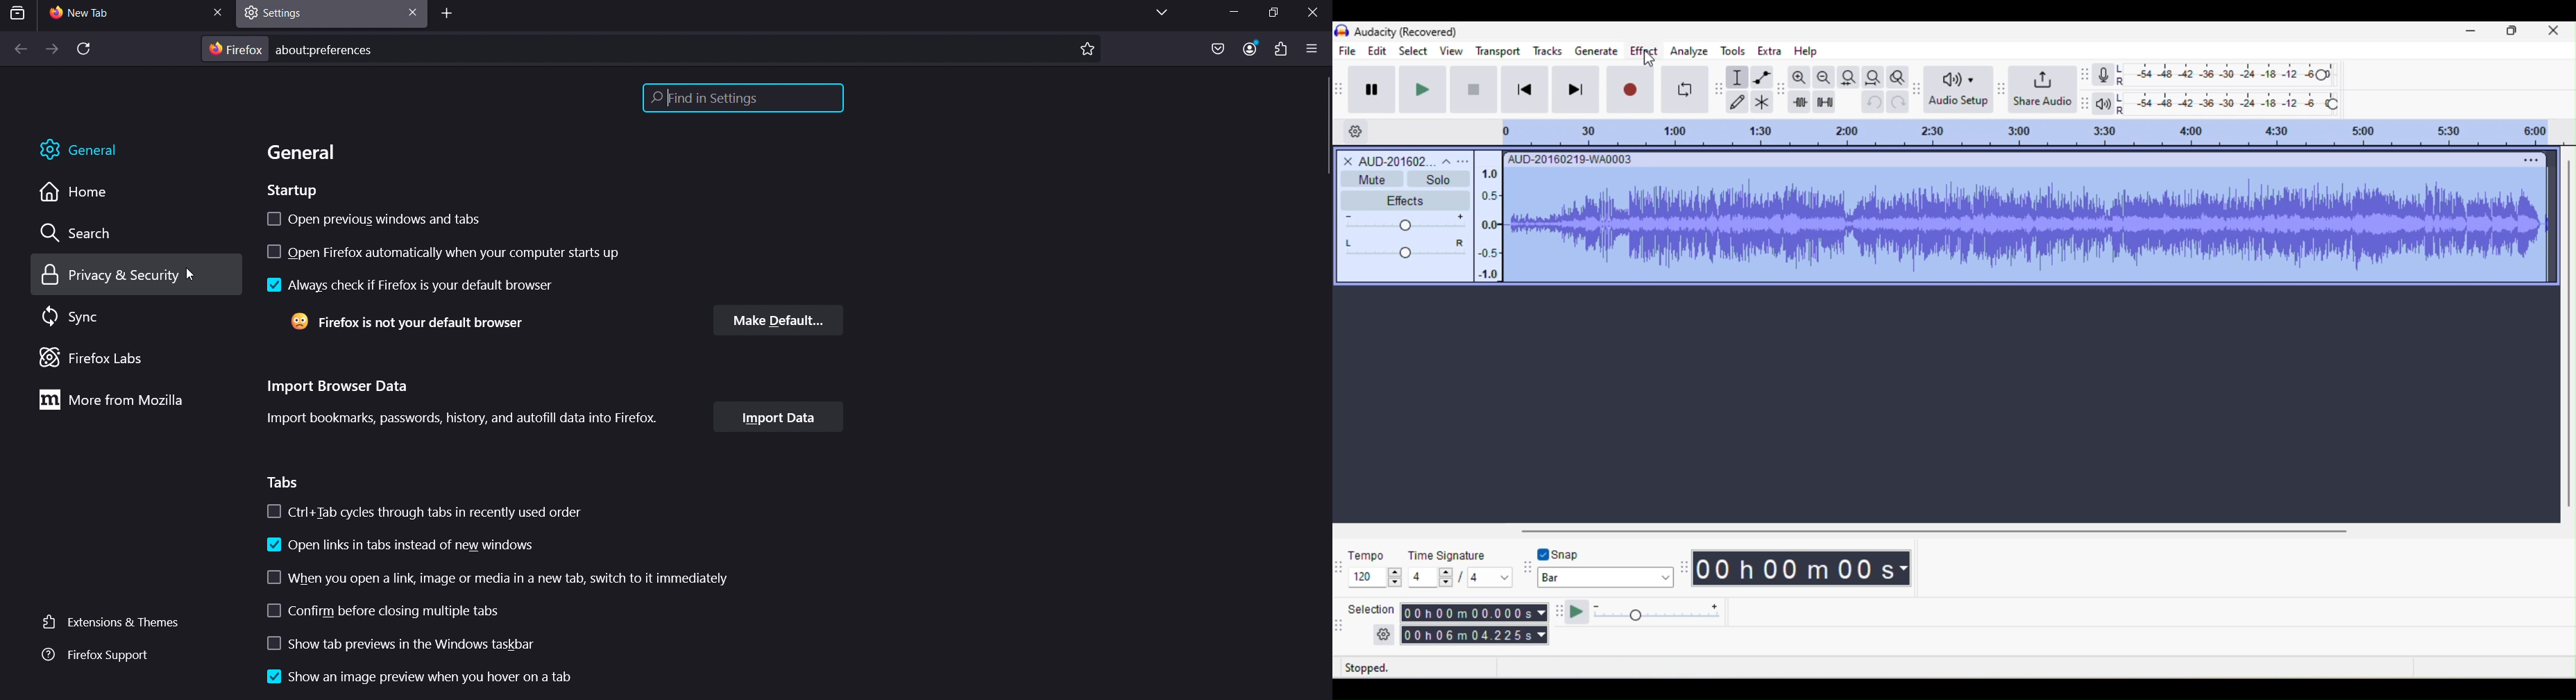  Describe the element at coordinates (1340, 566) in the screenshot. I see `audacity time signature toolbar` at that location.